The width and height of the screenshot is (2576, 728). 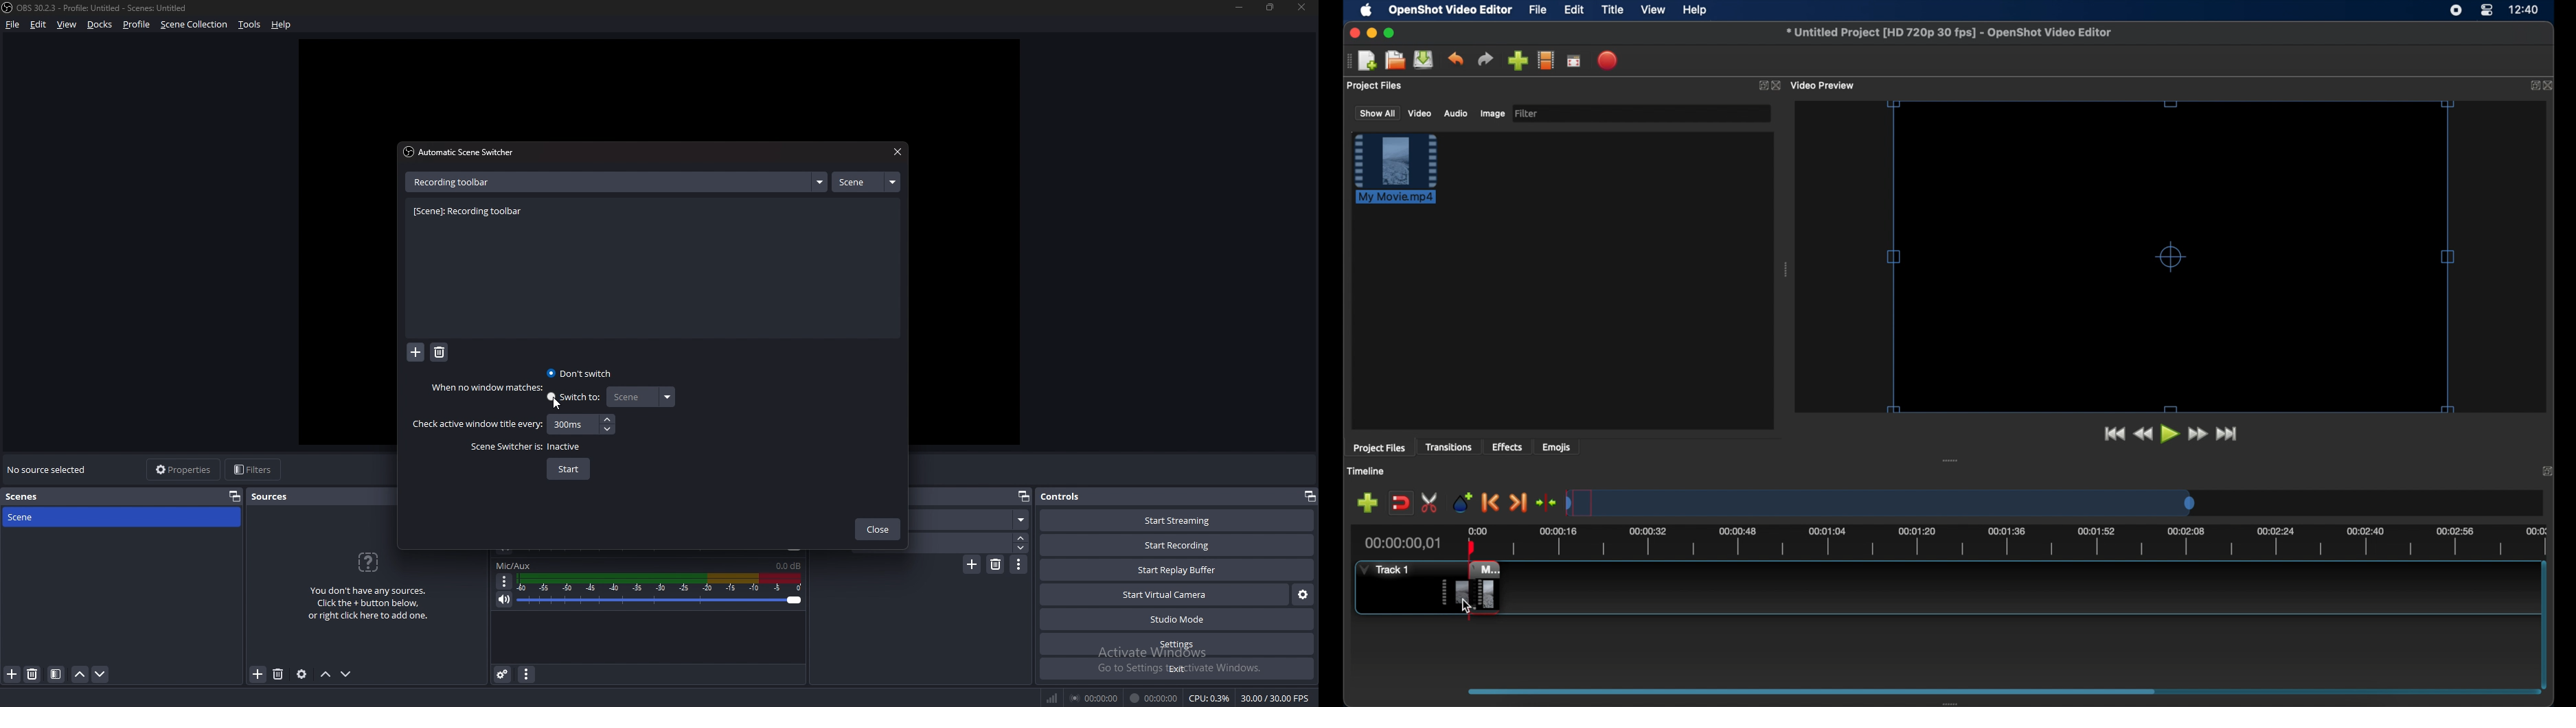 What do you see at coordinates (659, 591) in the screenshot?
I see `volume adjust` at bounding box center [659, 591].